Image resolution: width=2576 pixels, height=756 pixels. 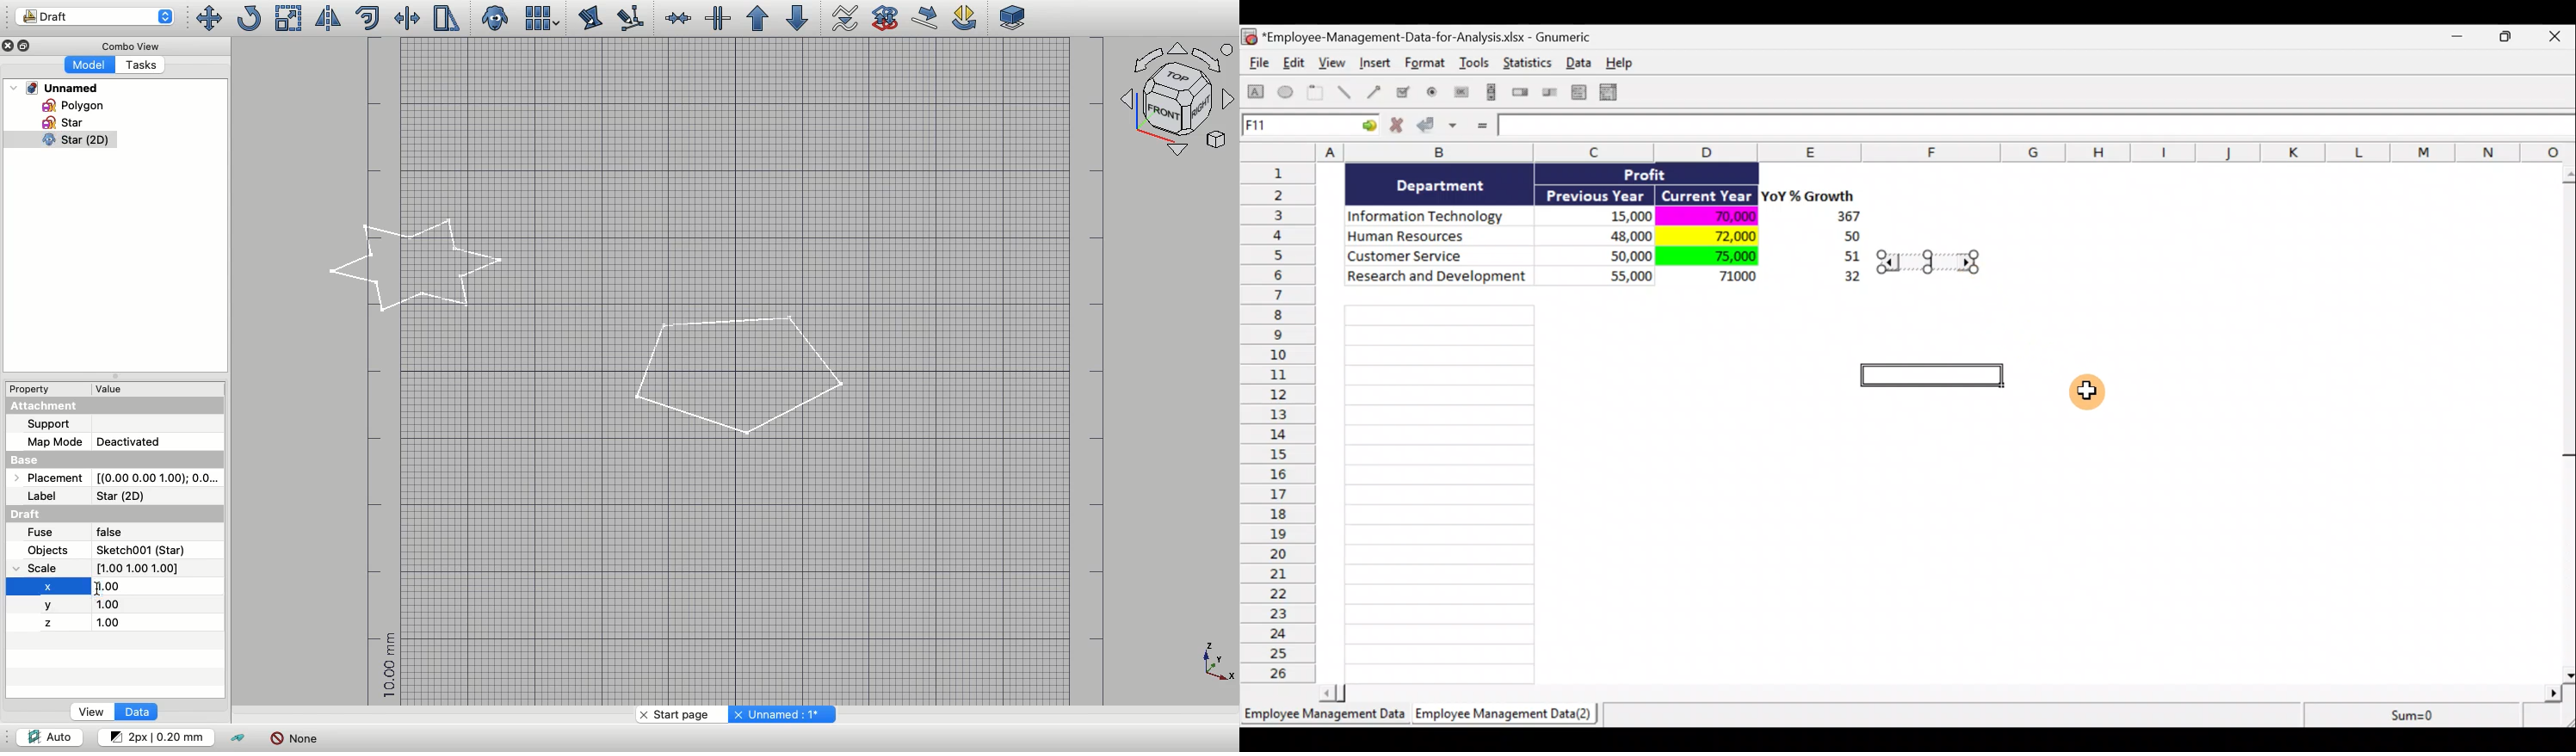 What do you see at coordinates (1476, 65) in the screenshot?
I see `Tools` at bounding box center [1476, 65].